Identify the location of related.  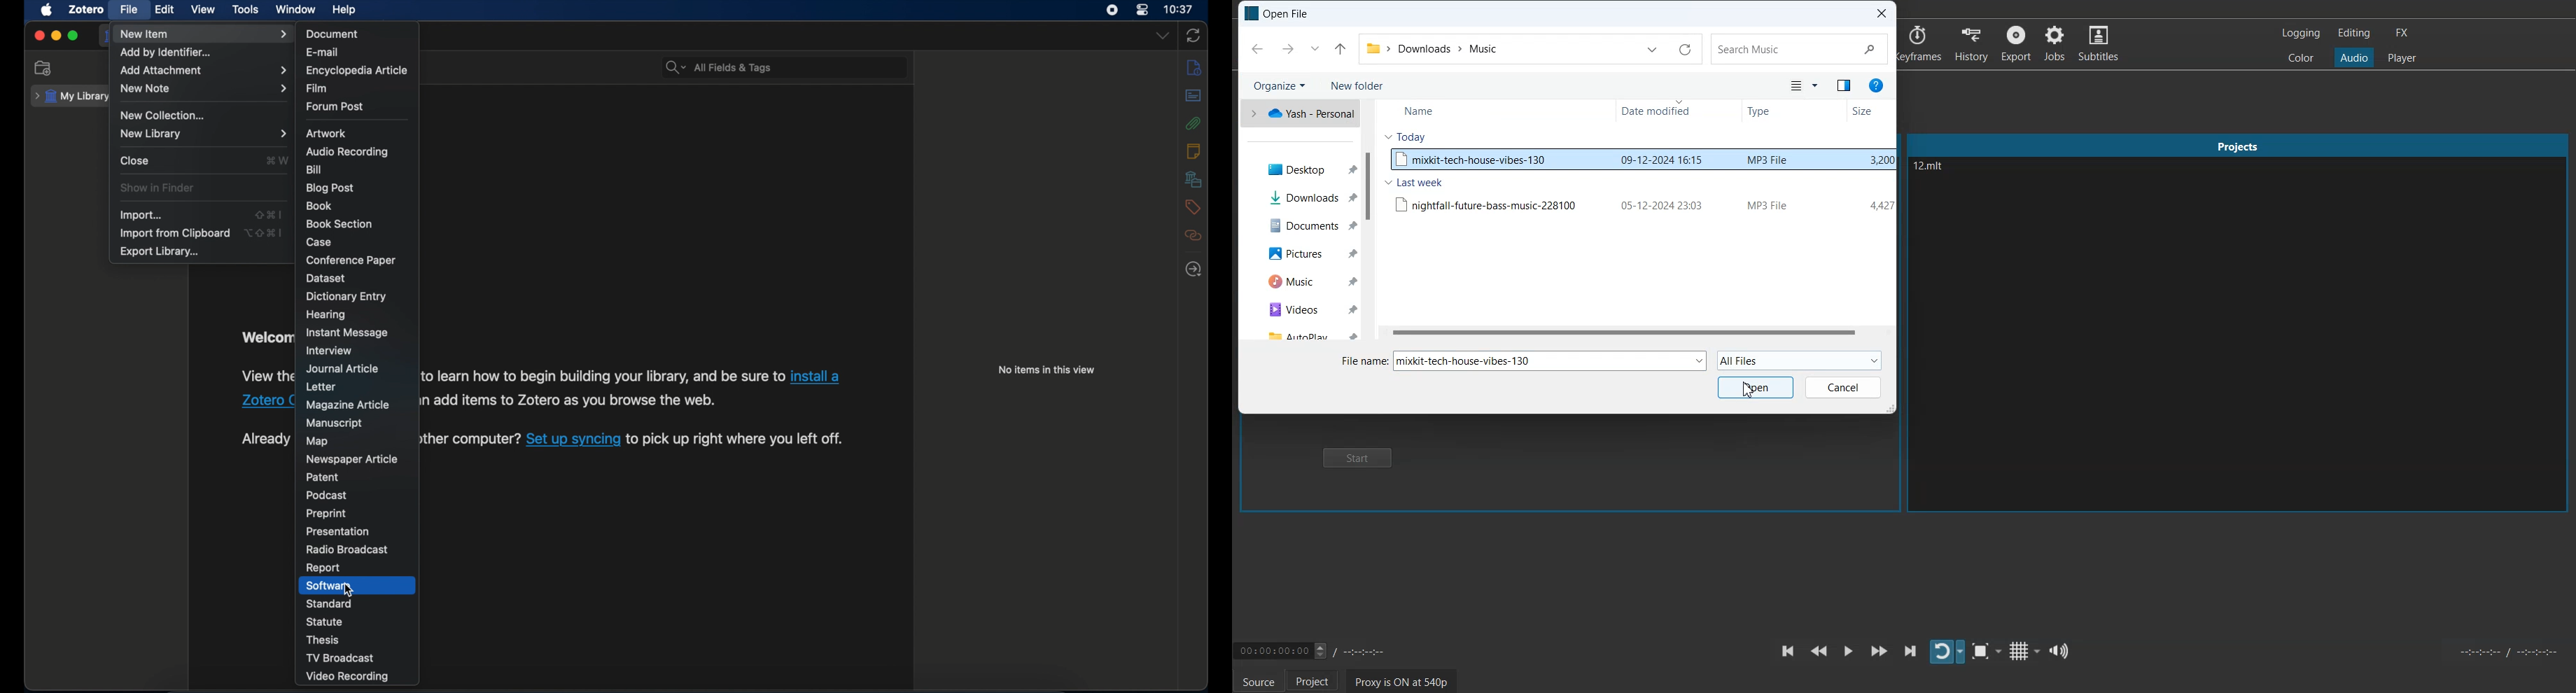
(1193, 235).